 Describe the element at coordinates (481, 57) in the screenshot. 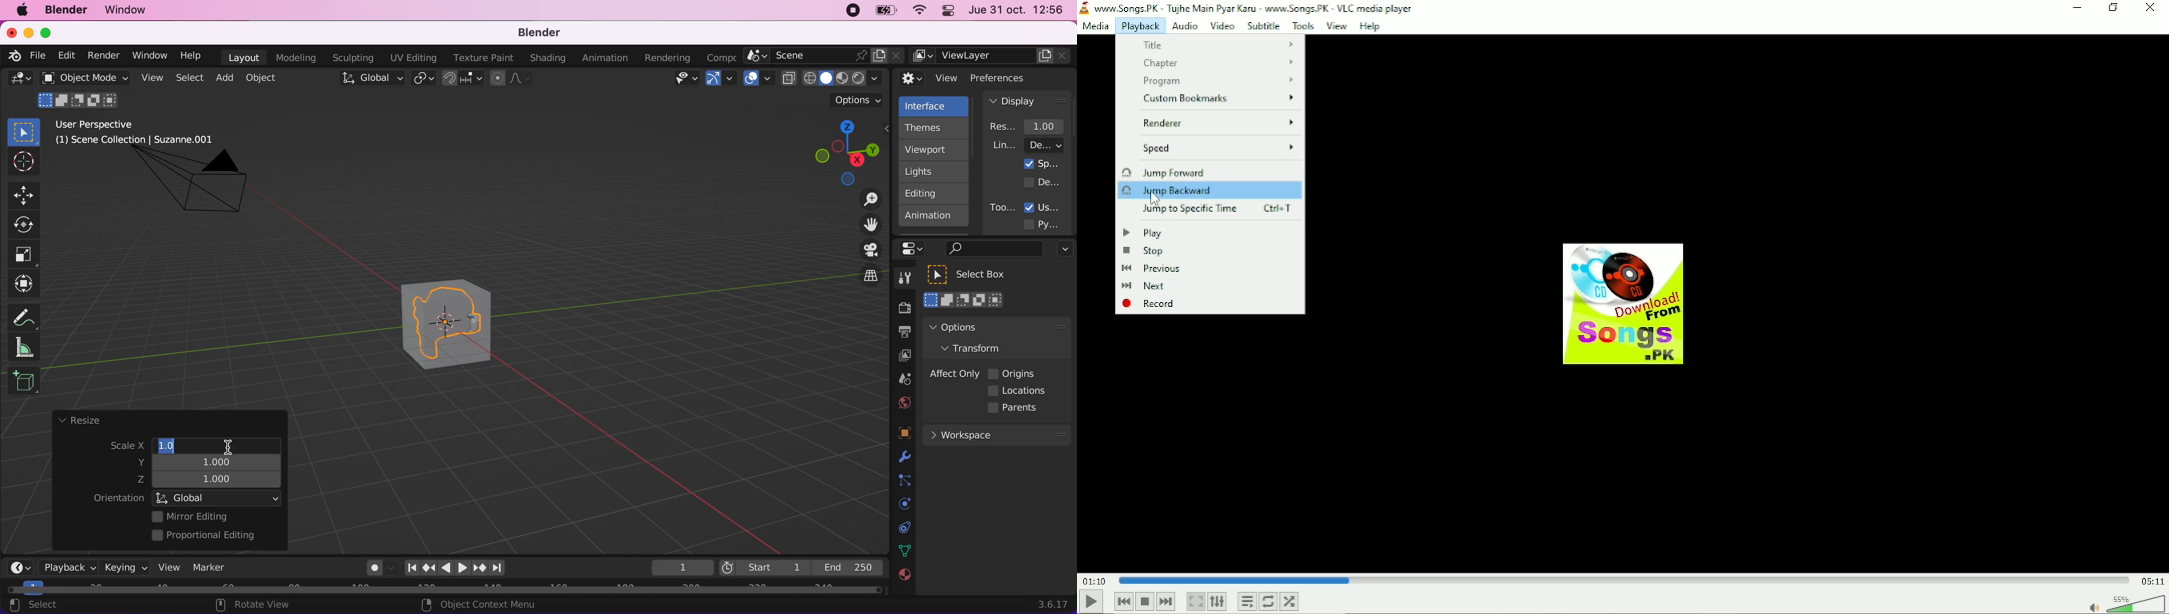

I see `texture paint` at that location.